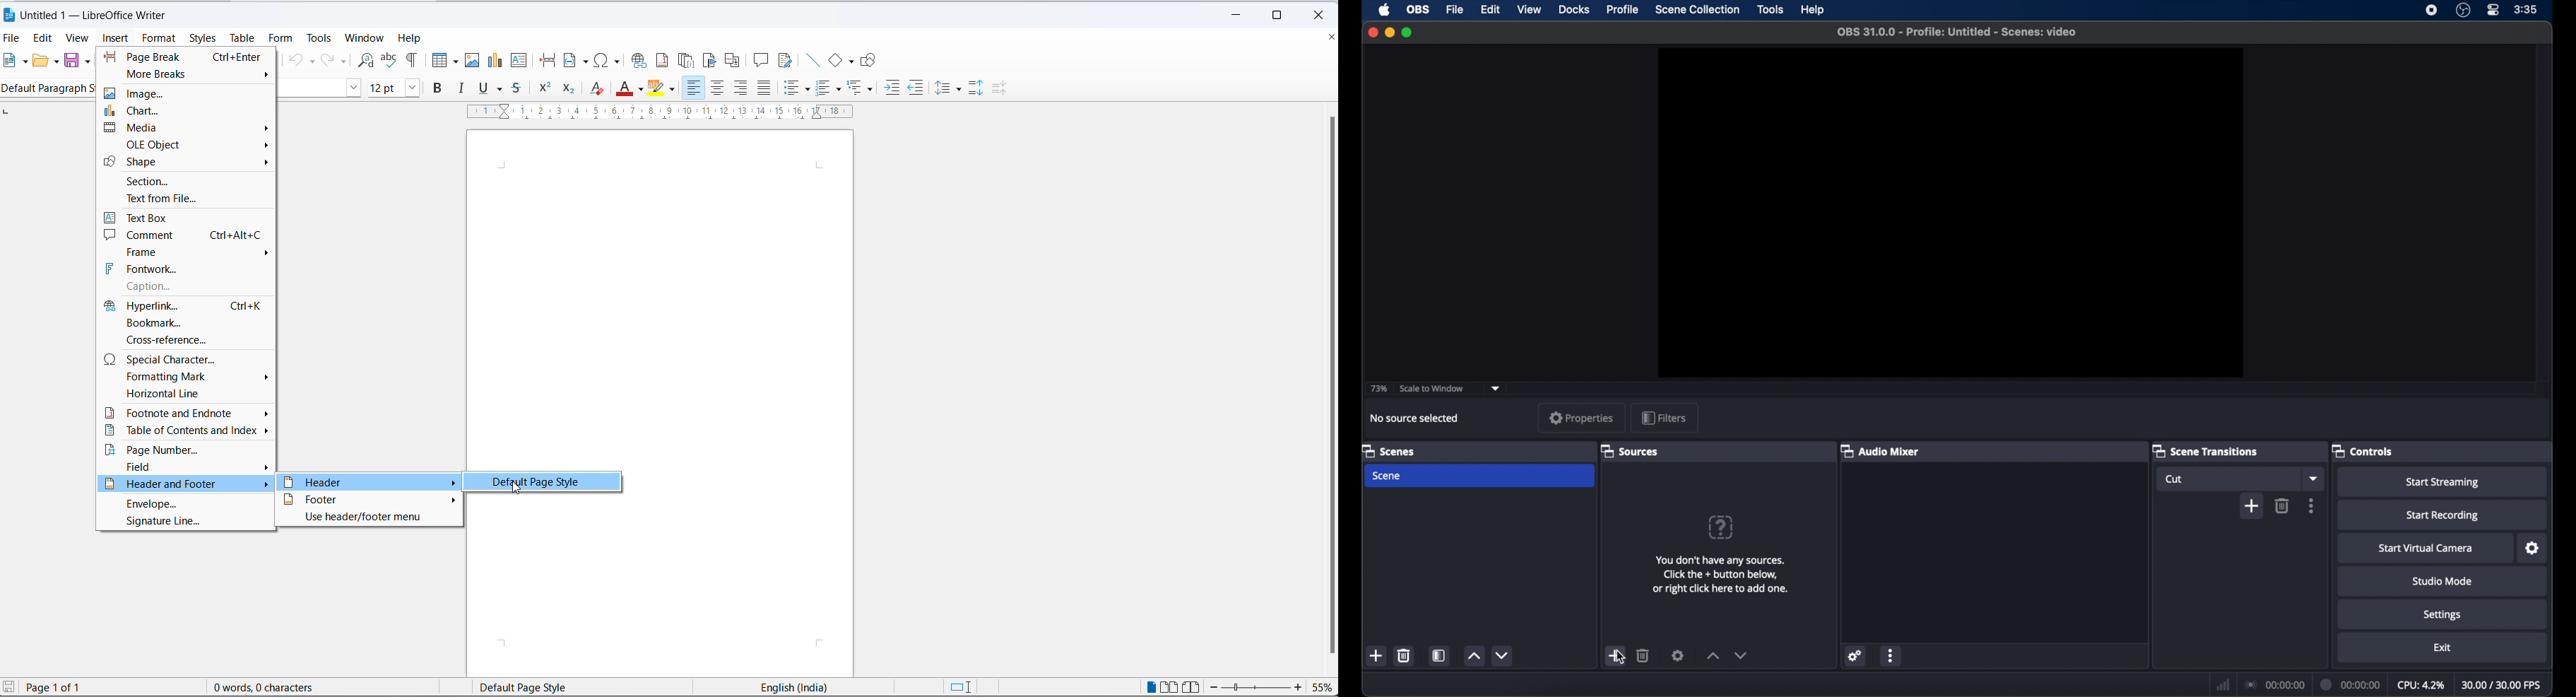 The image size is (2576, 700). What do you see at coordinates (312, 61) in the screenshot?
I see `undo options` at bounding box center [312, 61].